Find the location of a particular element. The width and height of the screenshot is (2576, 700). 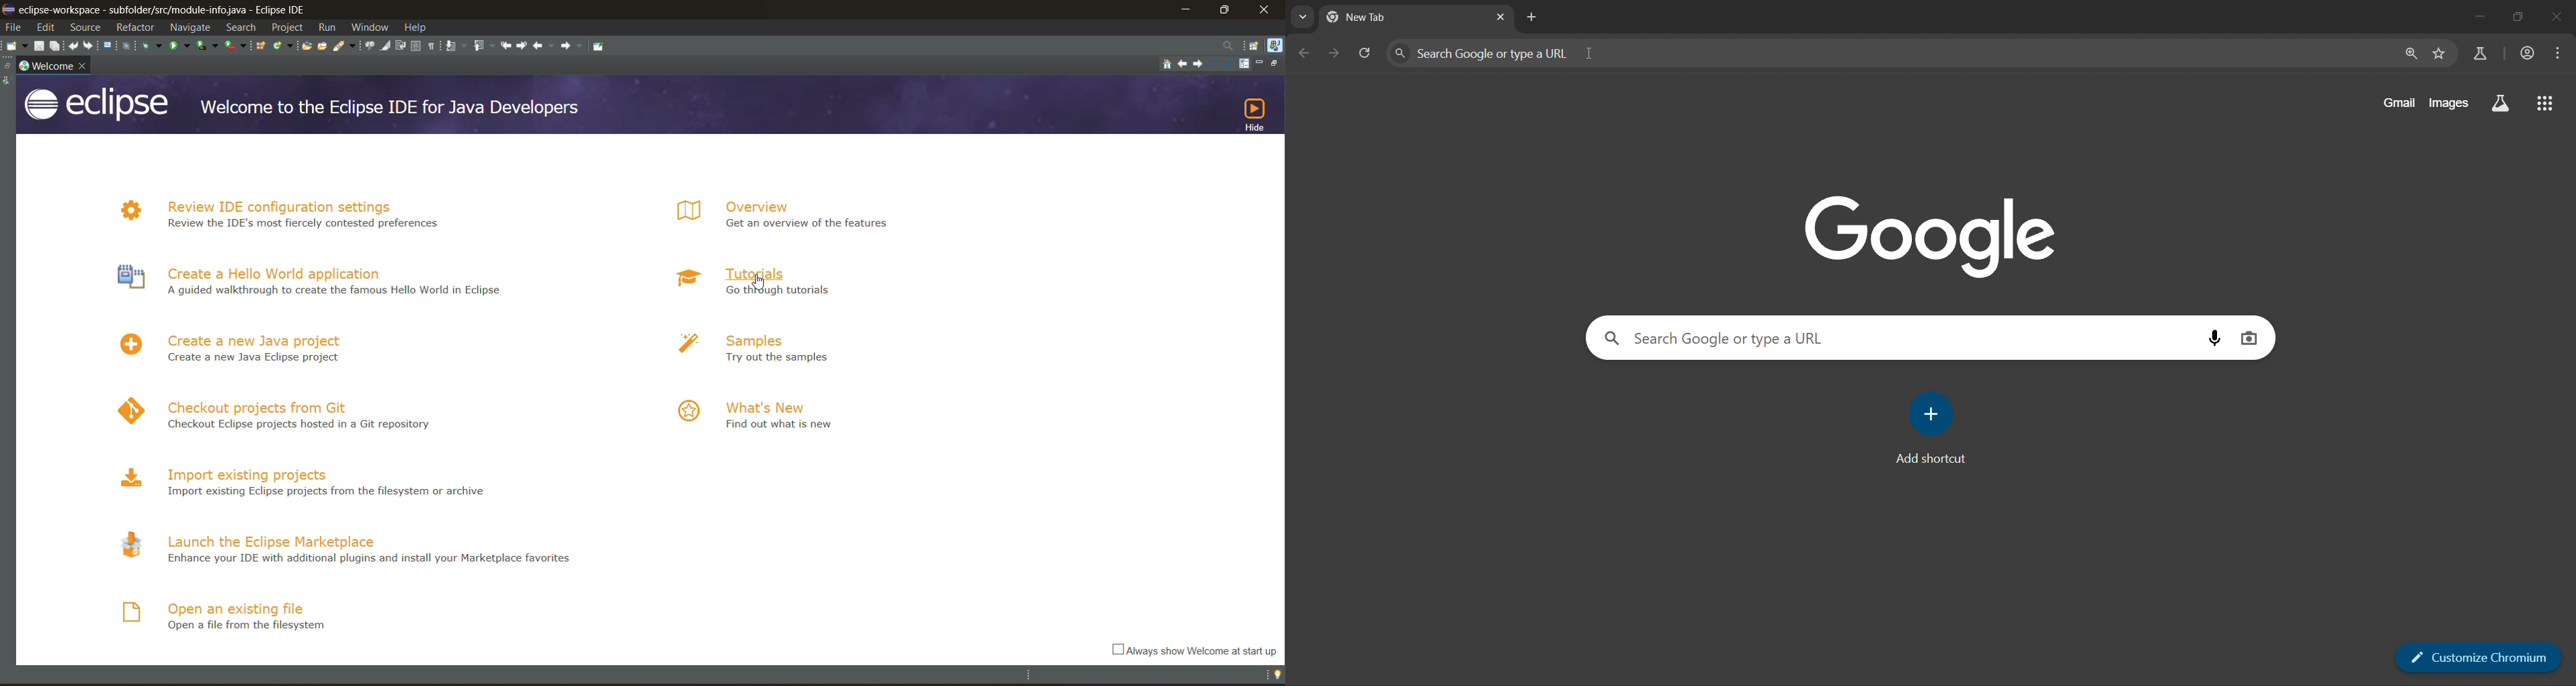

pin editor is located at coordinates (599, 47).